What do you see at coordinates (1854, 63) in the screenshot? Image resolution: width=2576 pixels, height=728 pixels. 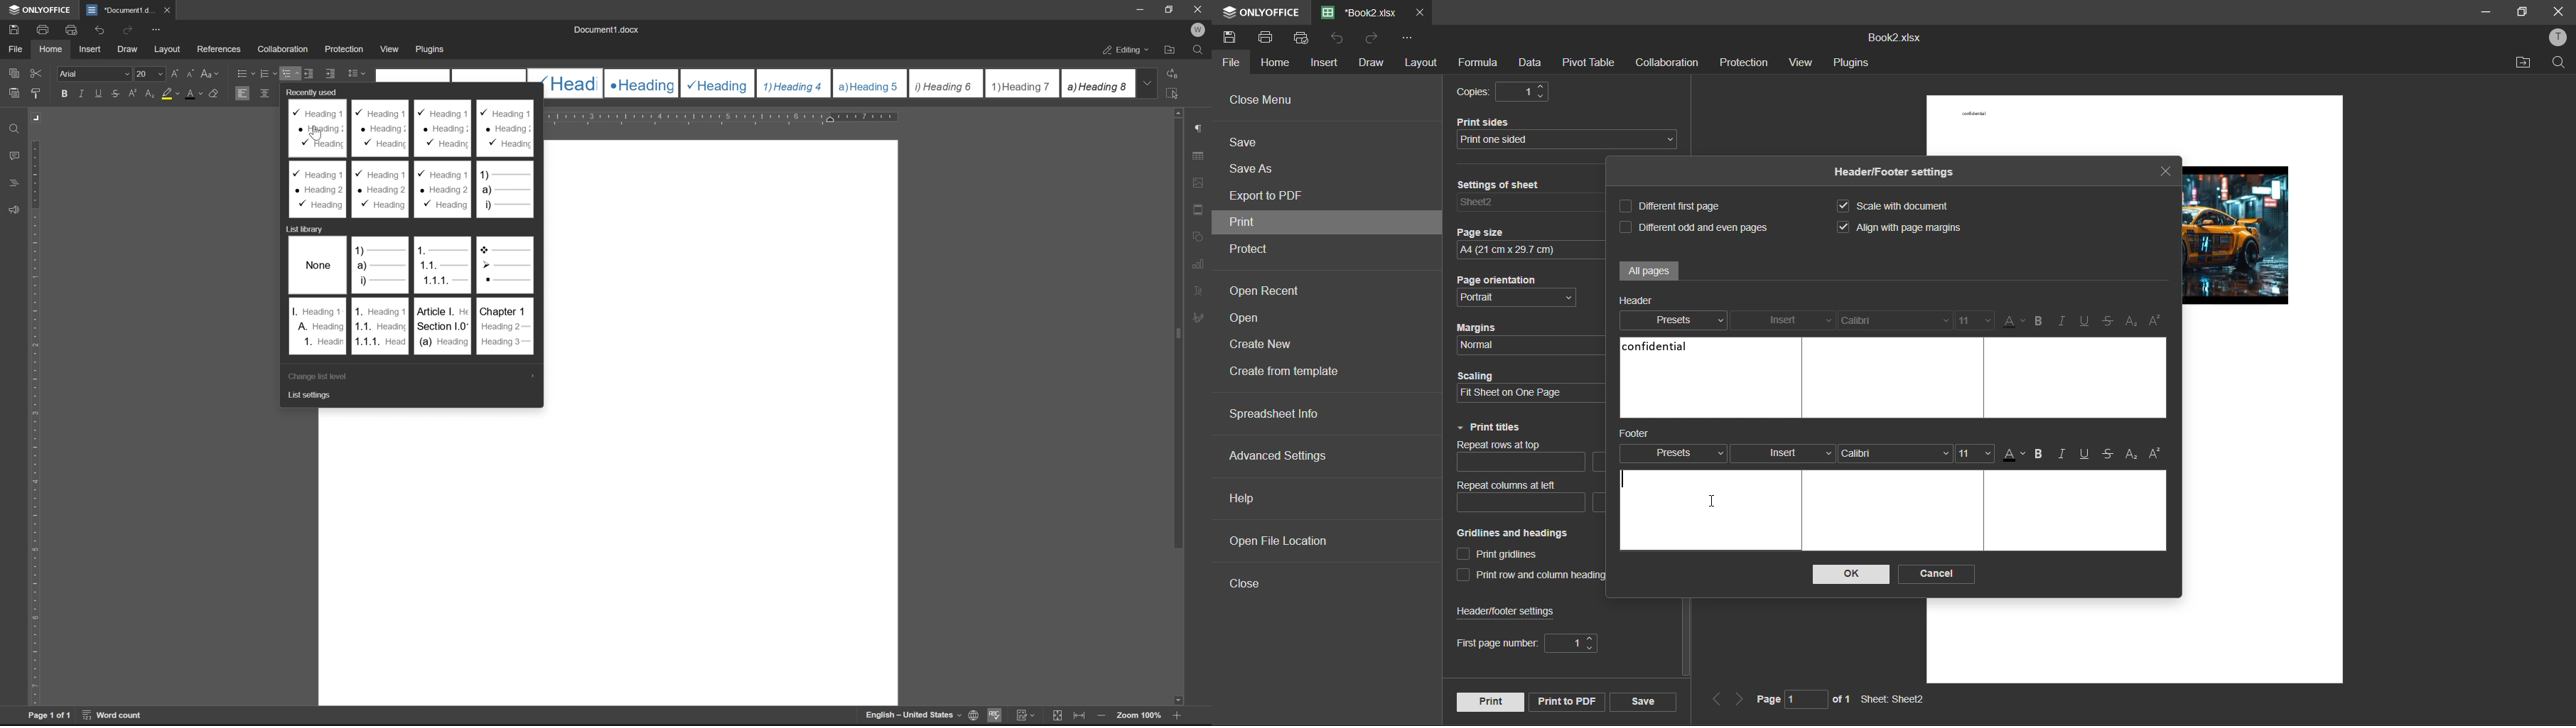 I see `plugins` at bounding box center [1854, 63].